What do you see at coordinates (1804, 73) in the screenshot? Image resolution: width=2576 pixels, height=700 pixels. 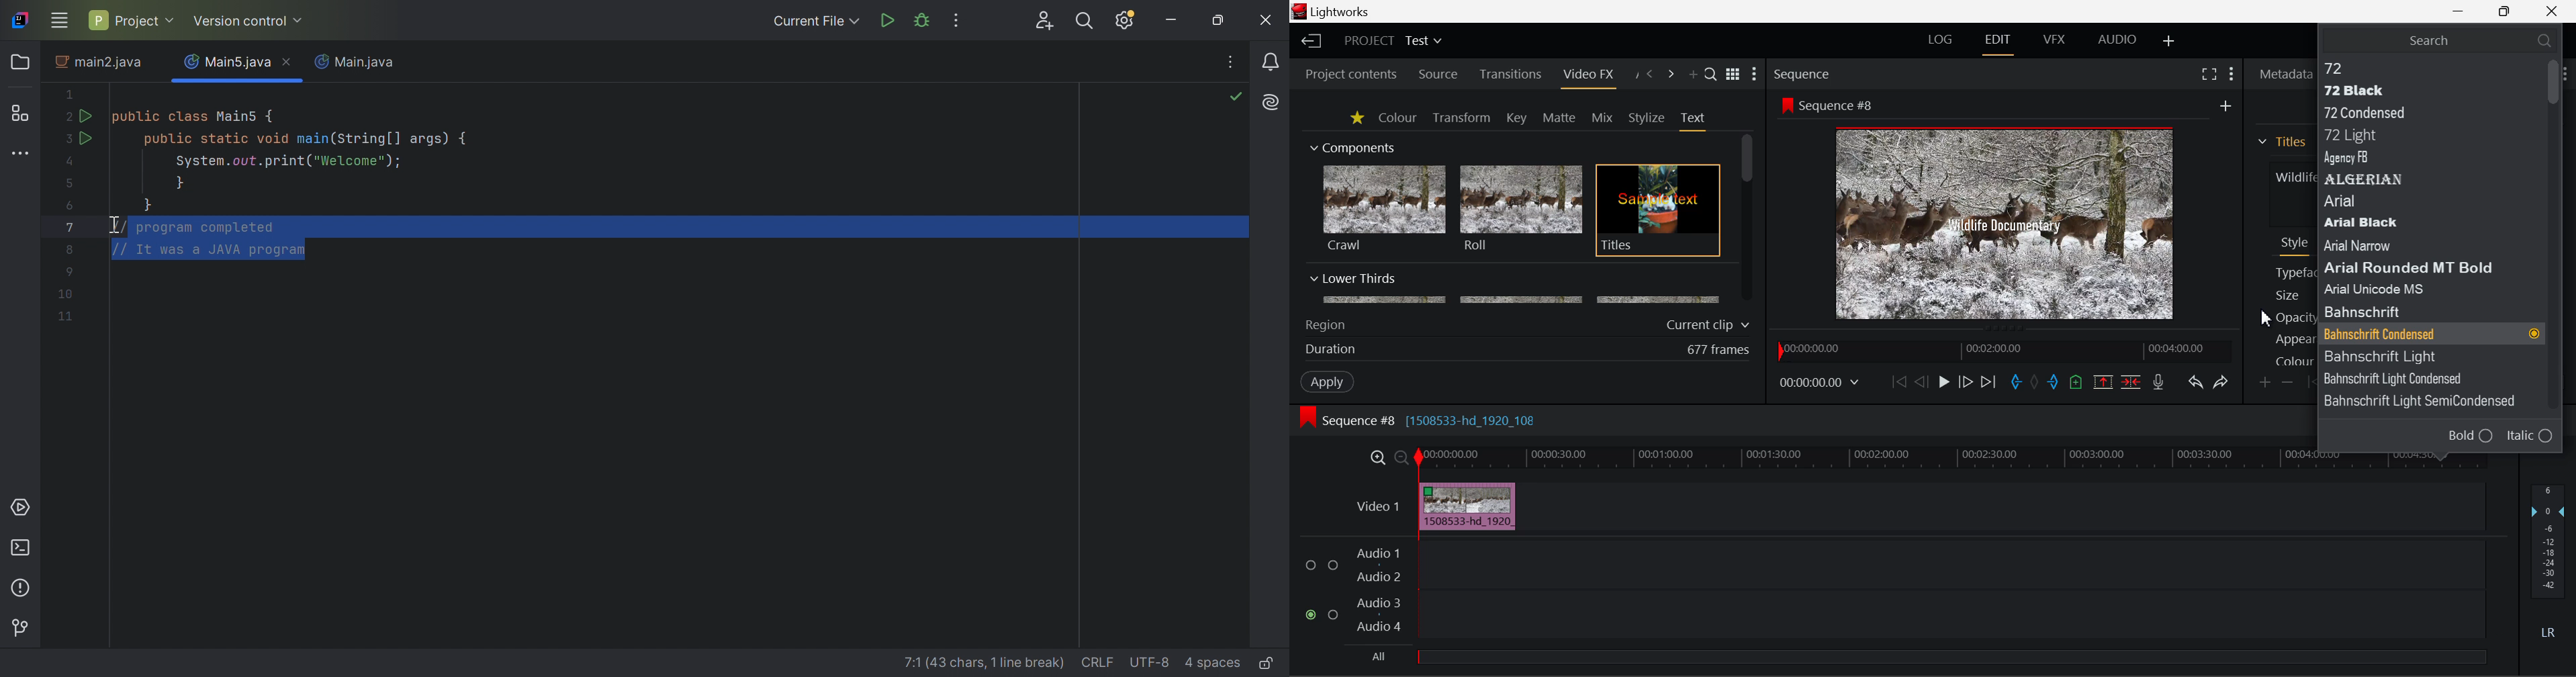 I see `Sequence` at bounding box center [1804, 73].